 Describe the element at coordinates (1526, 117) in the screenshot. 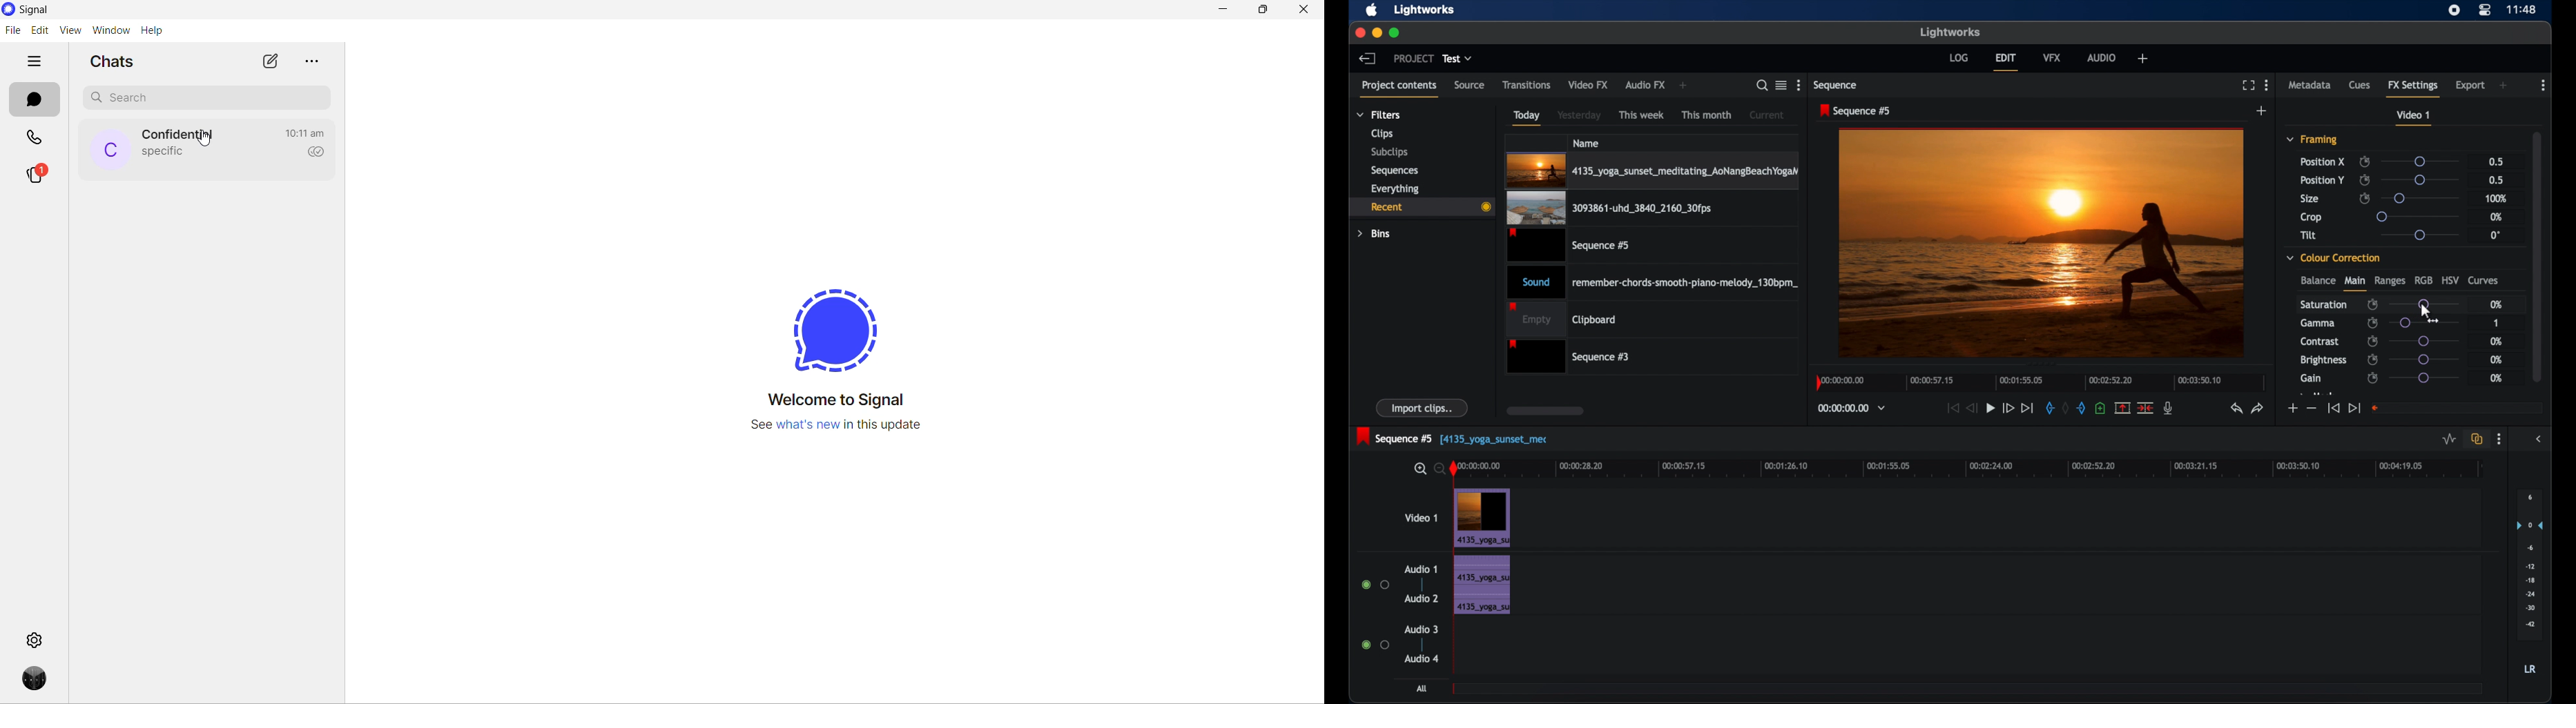

I see `today` at that location.